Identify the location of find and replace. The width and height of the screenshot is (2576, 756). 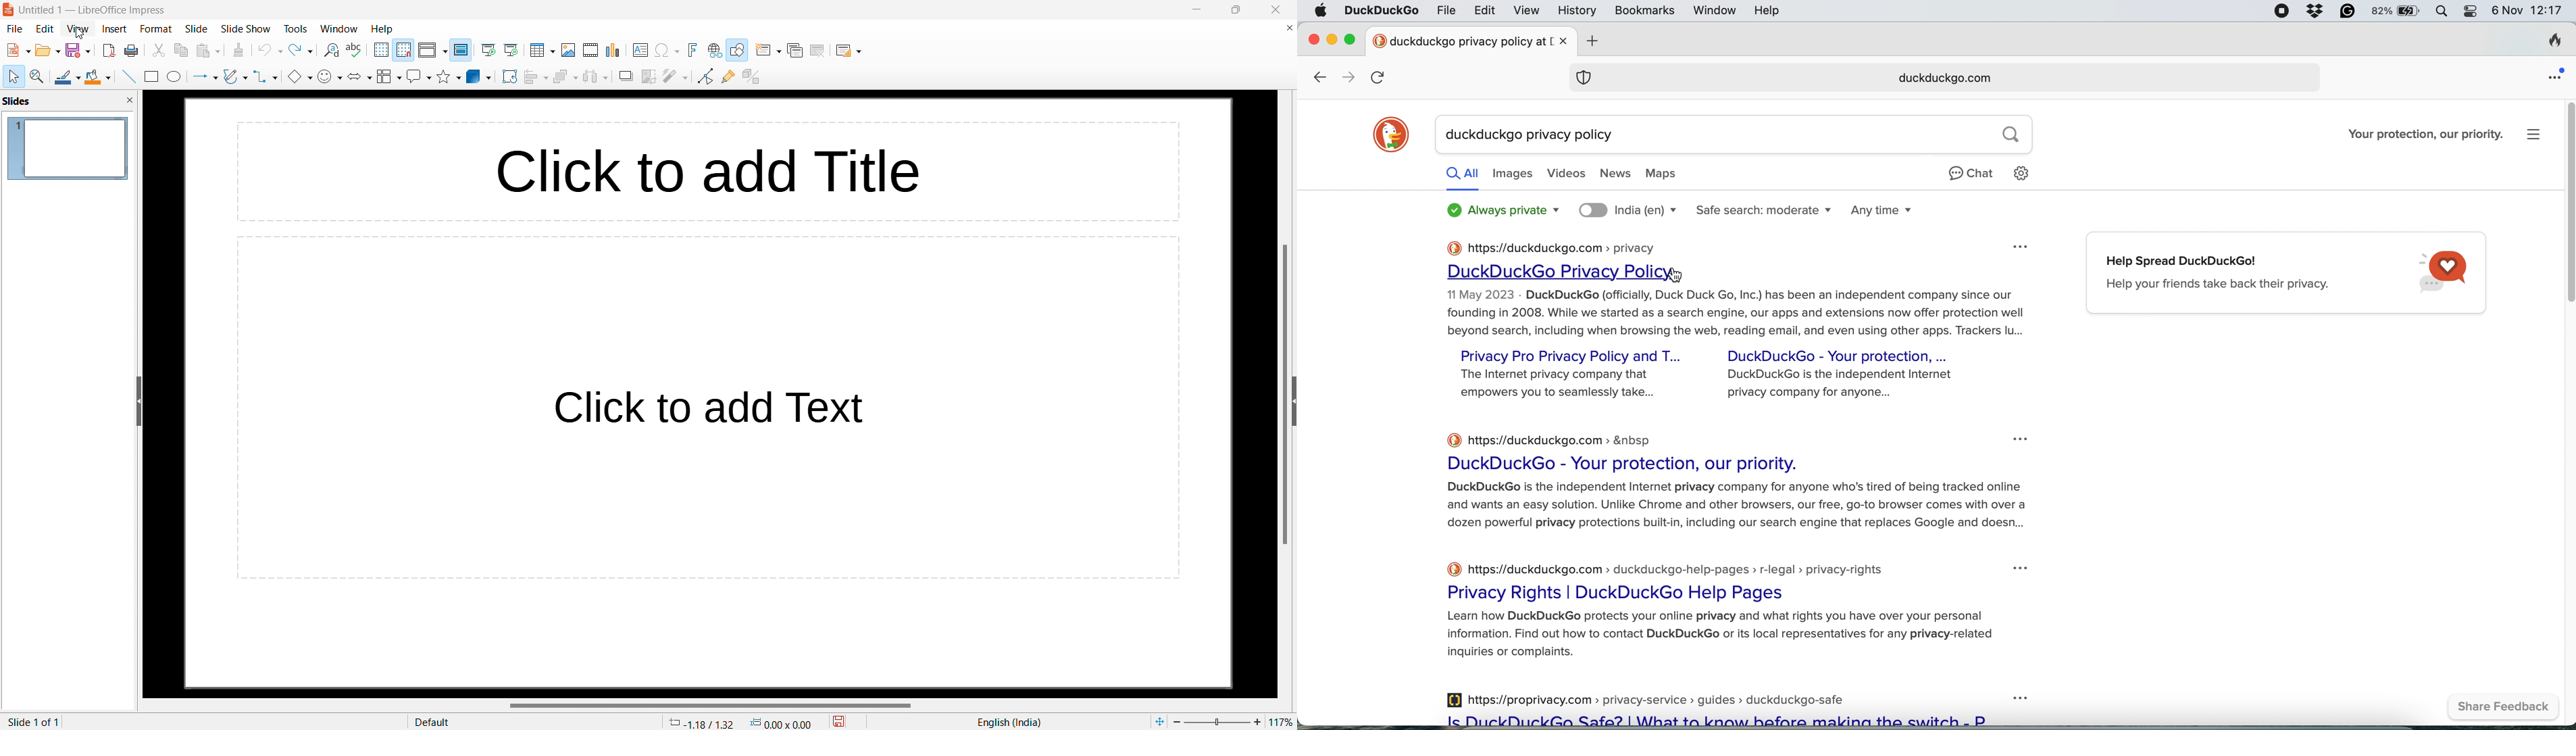
(332, 51).